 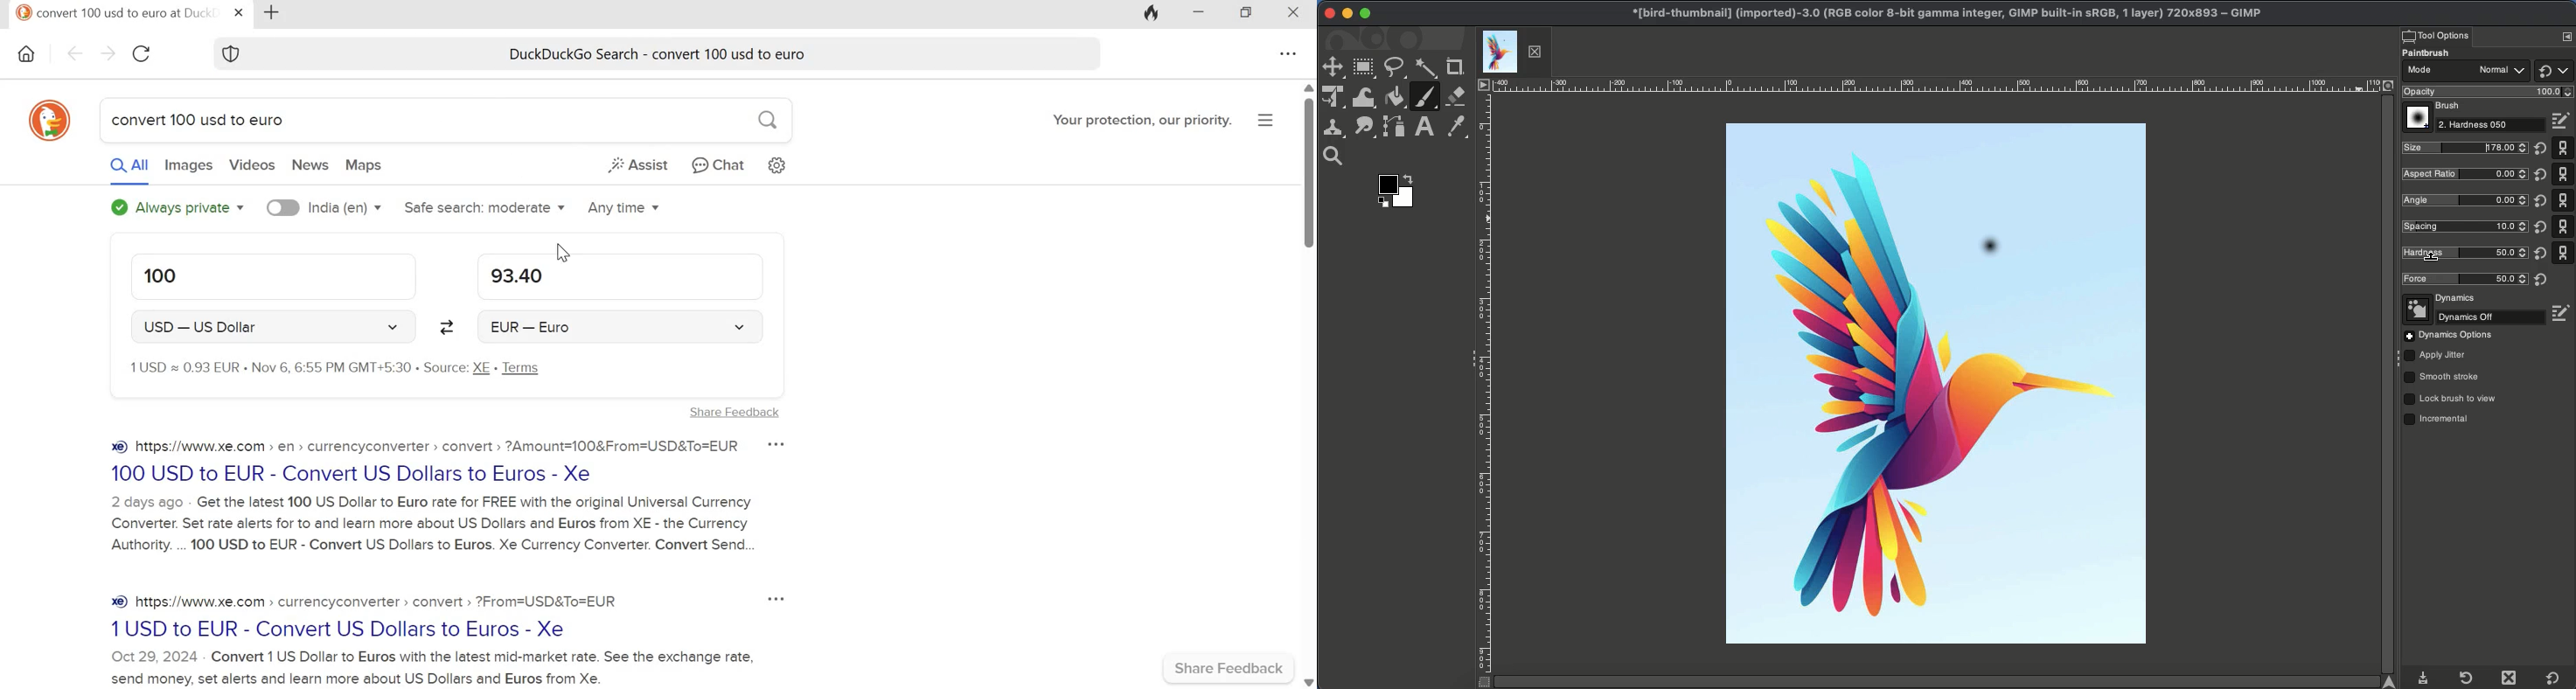 I want to click on Text, so click(x=1424, y=127).